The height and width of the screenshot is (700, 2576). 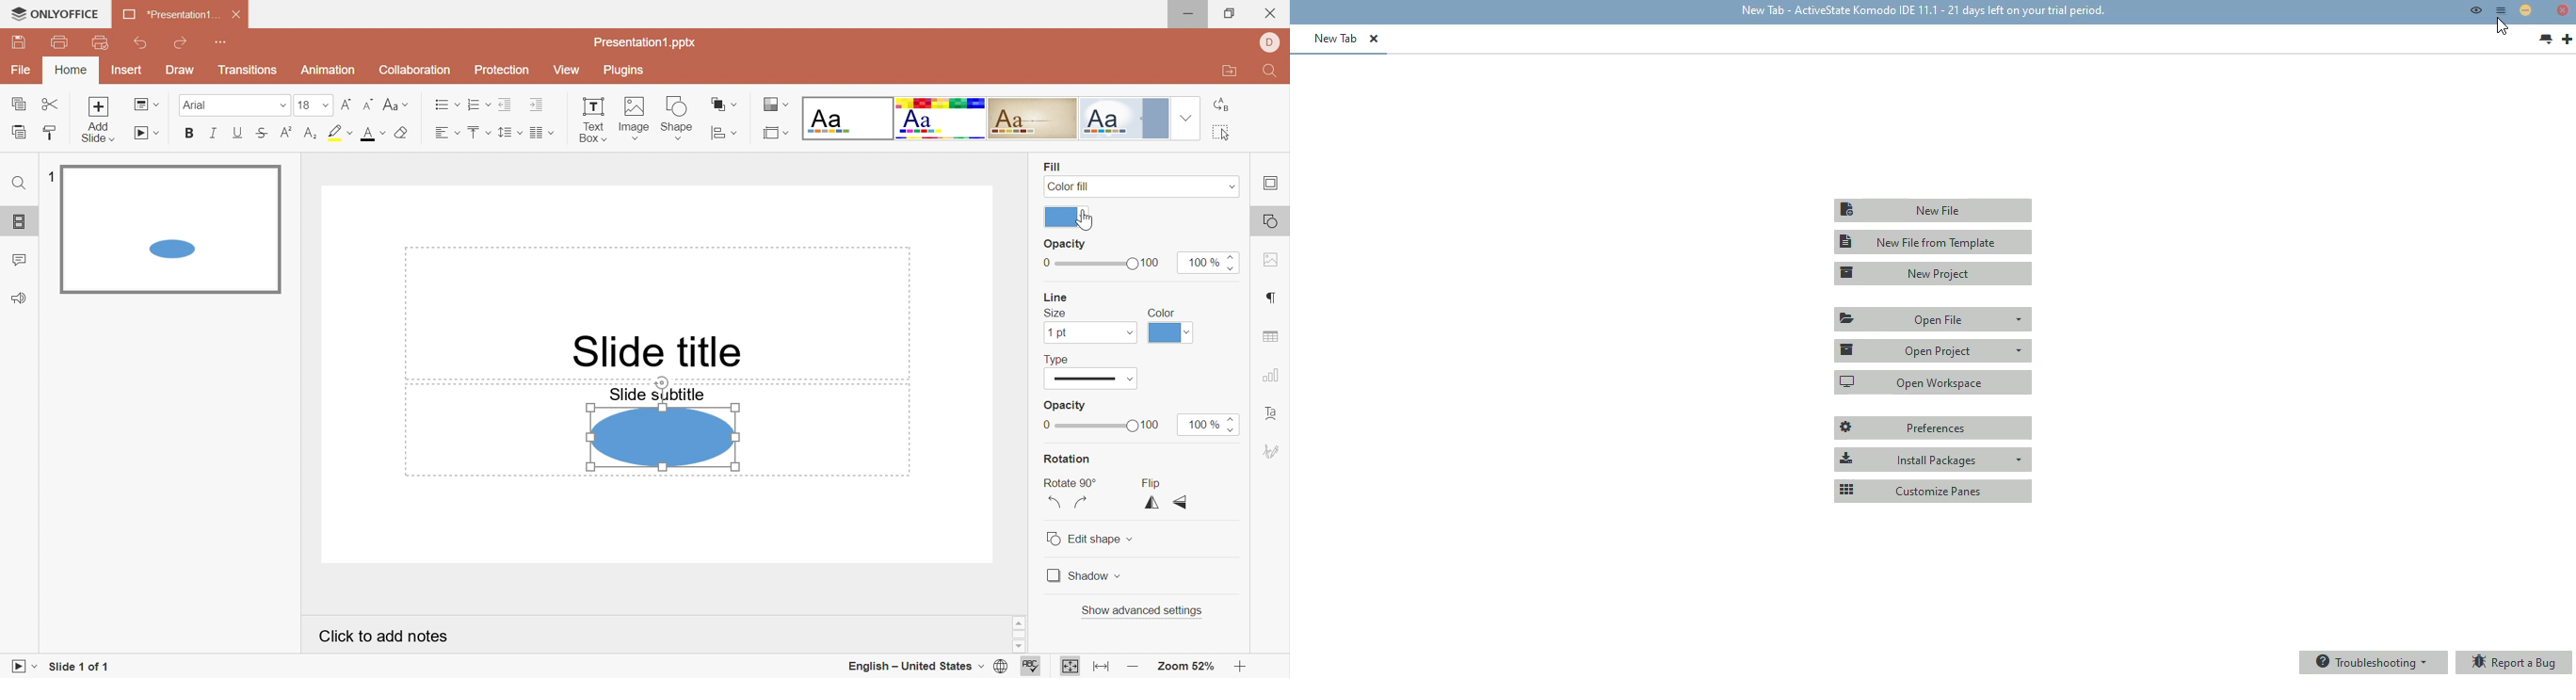 What do you see at coordinates (1088, 539) in the screenshot?
I see `Edit shape` at bounding box center [1088, 539].